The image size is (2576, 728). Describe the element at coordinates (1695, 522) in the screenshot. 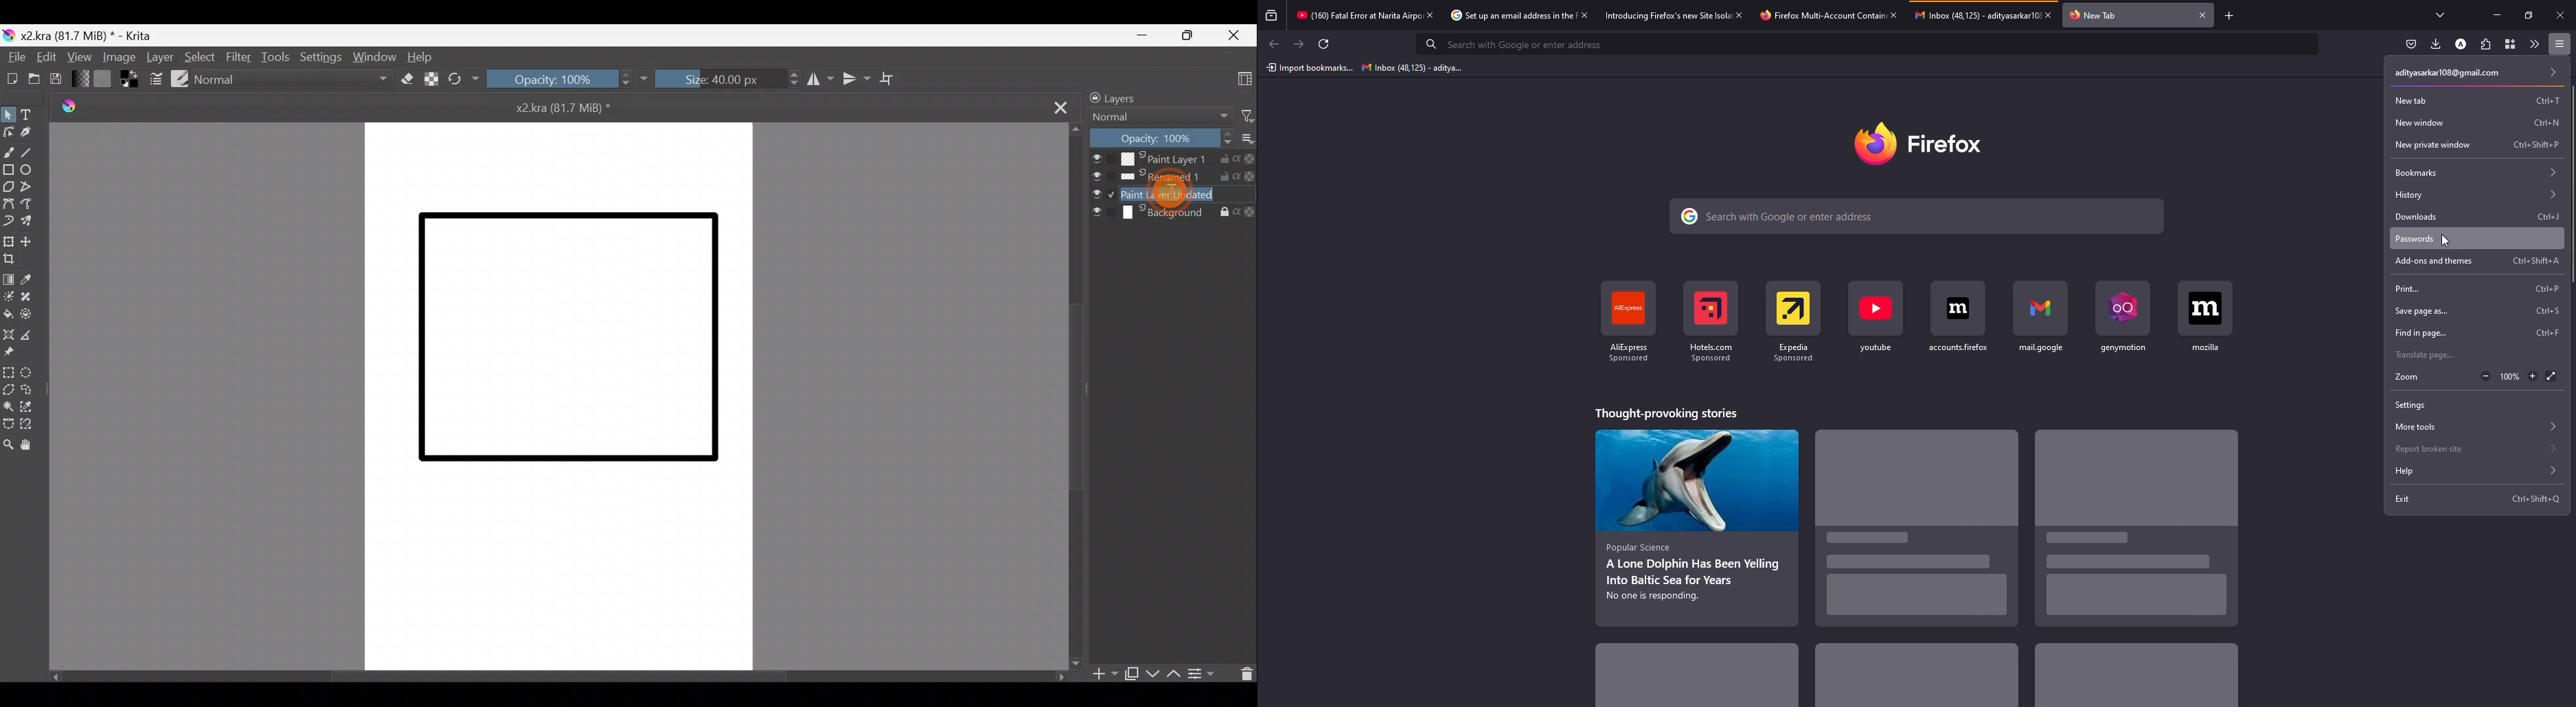

I see `stories` at that location.